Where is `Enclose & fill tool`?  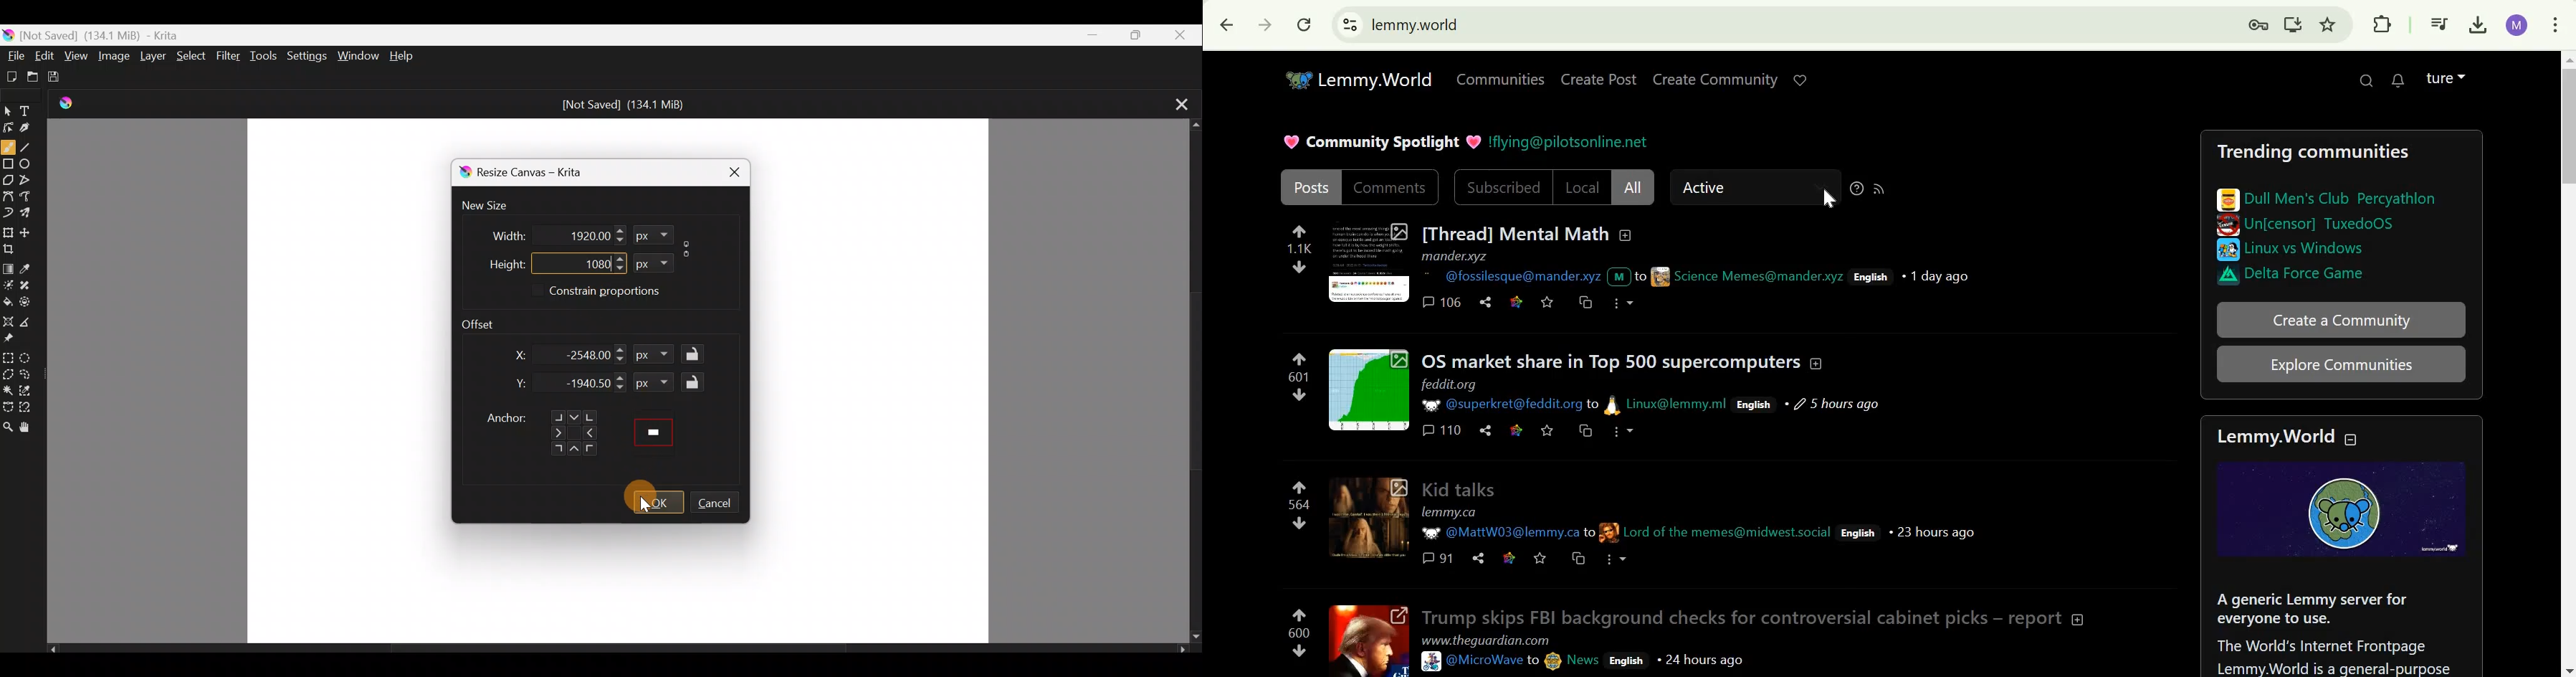
Enclose & fill tool is located at coordinates (31, 302).